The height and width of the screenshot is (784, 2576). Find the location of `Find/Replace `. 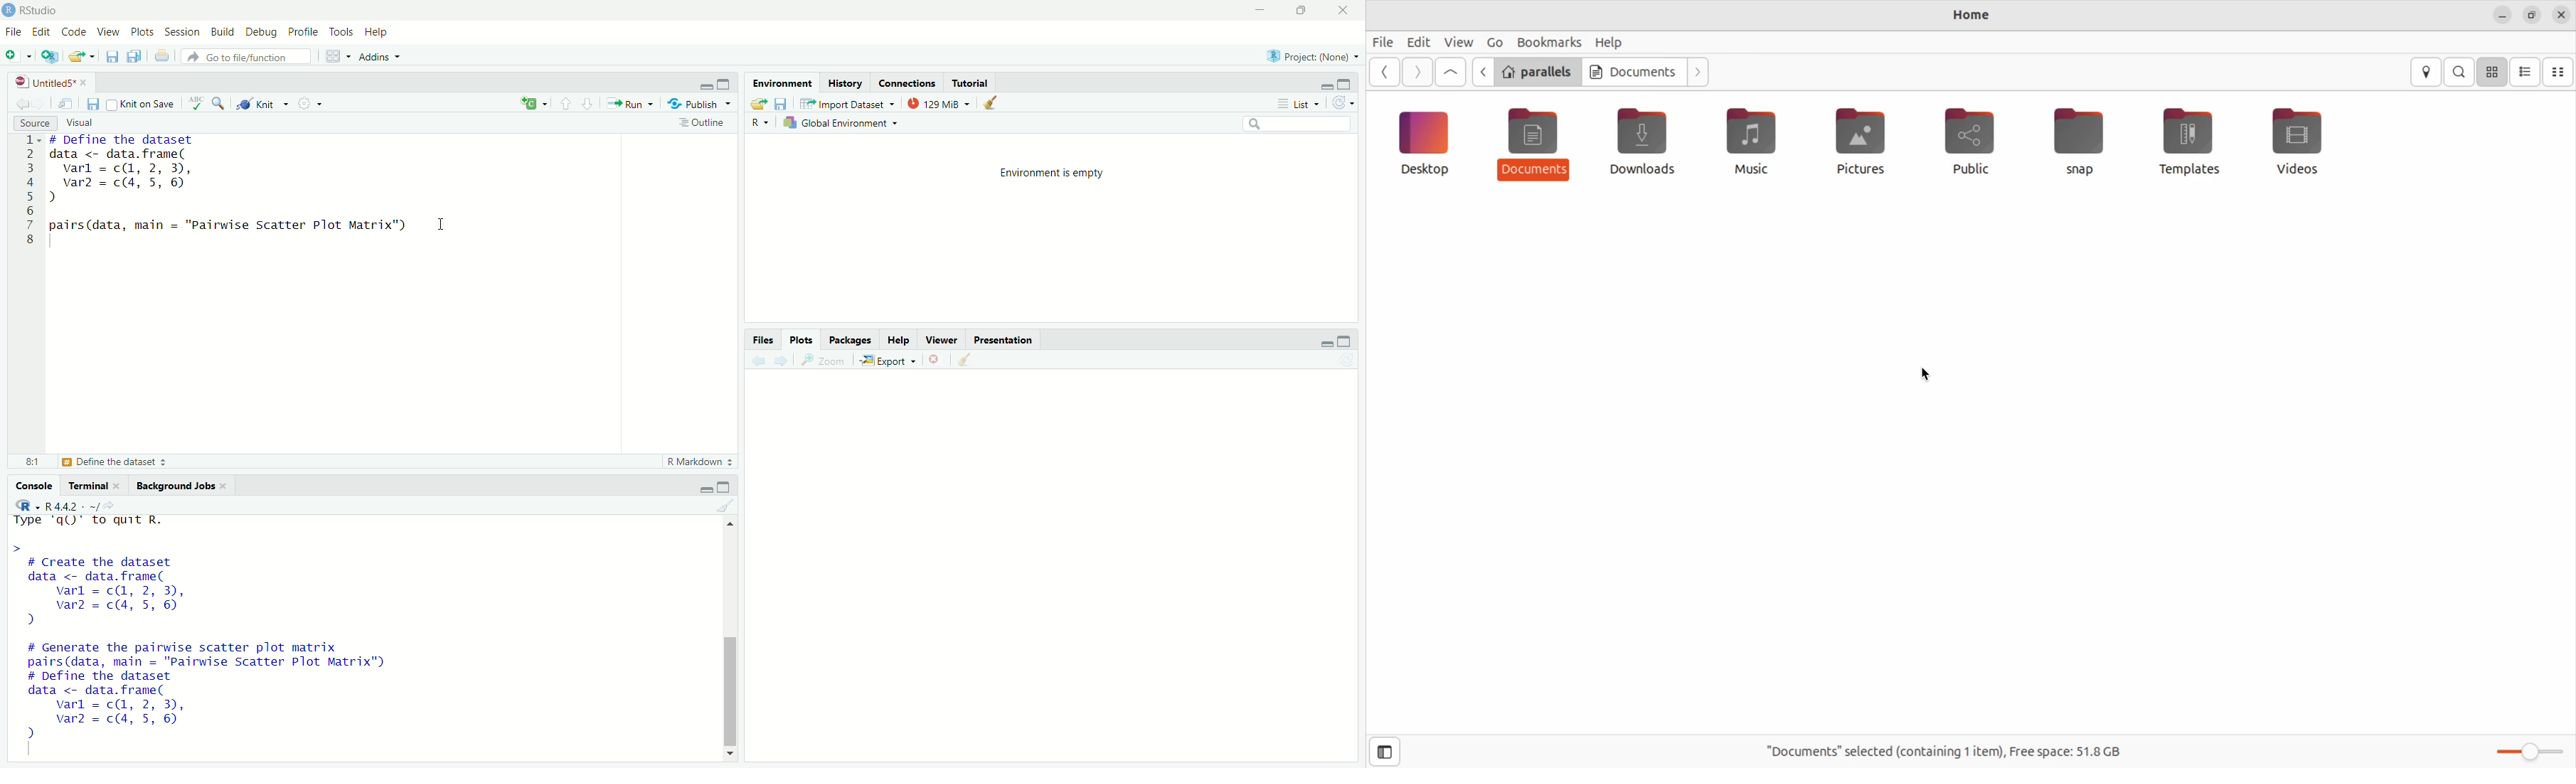

Find/Replace  is located at coordinates (218, 102).